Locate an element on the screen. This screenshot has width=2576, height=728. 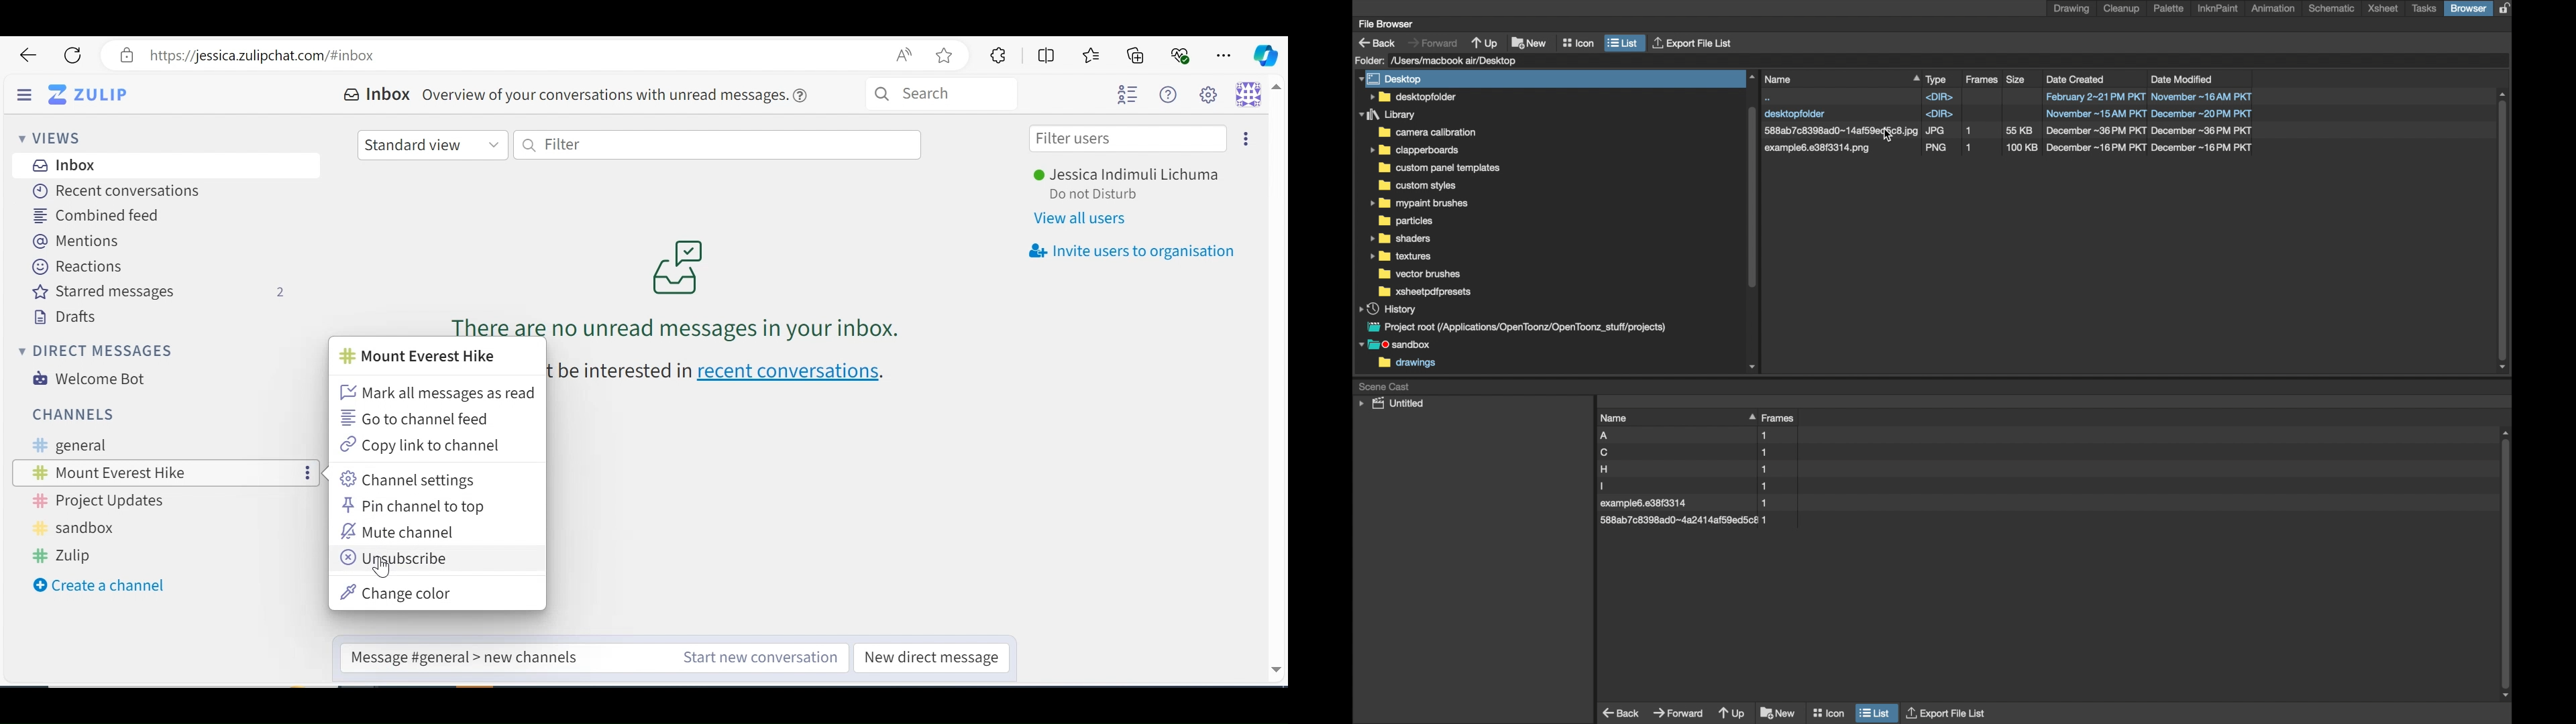
Browser essentials is located at coordinates (1181, 54).